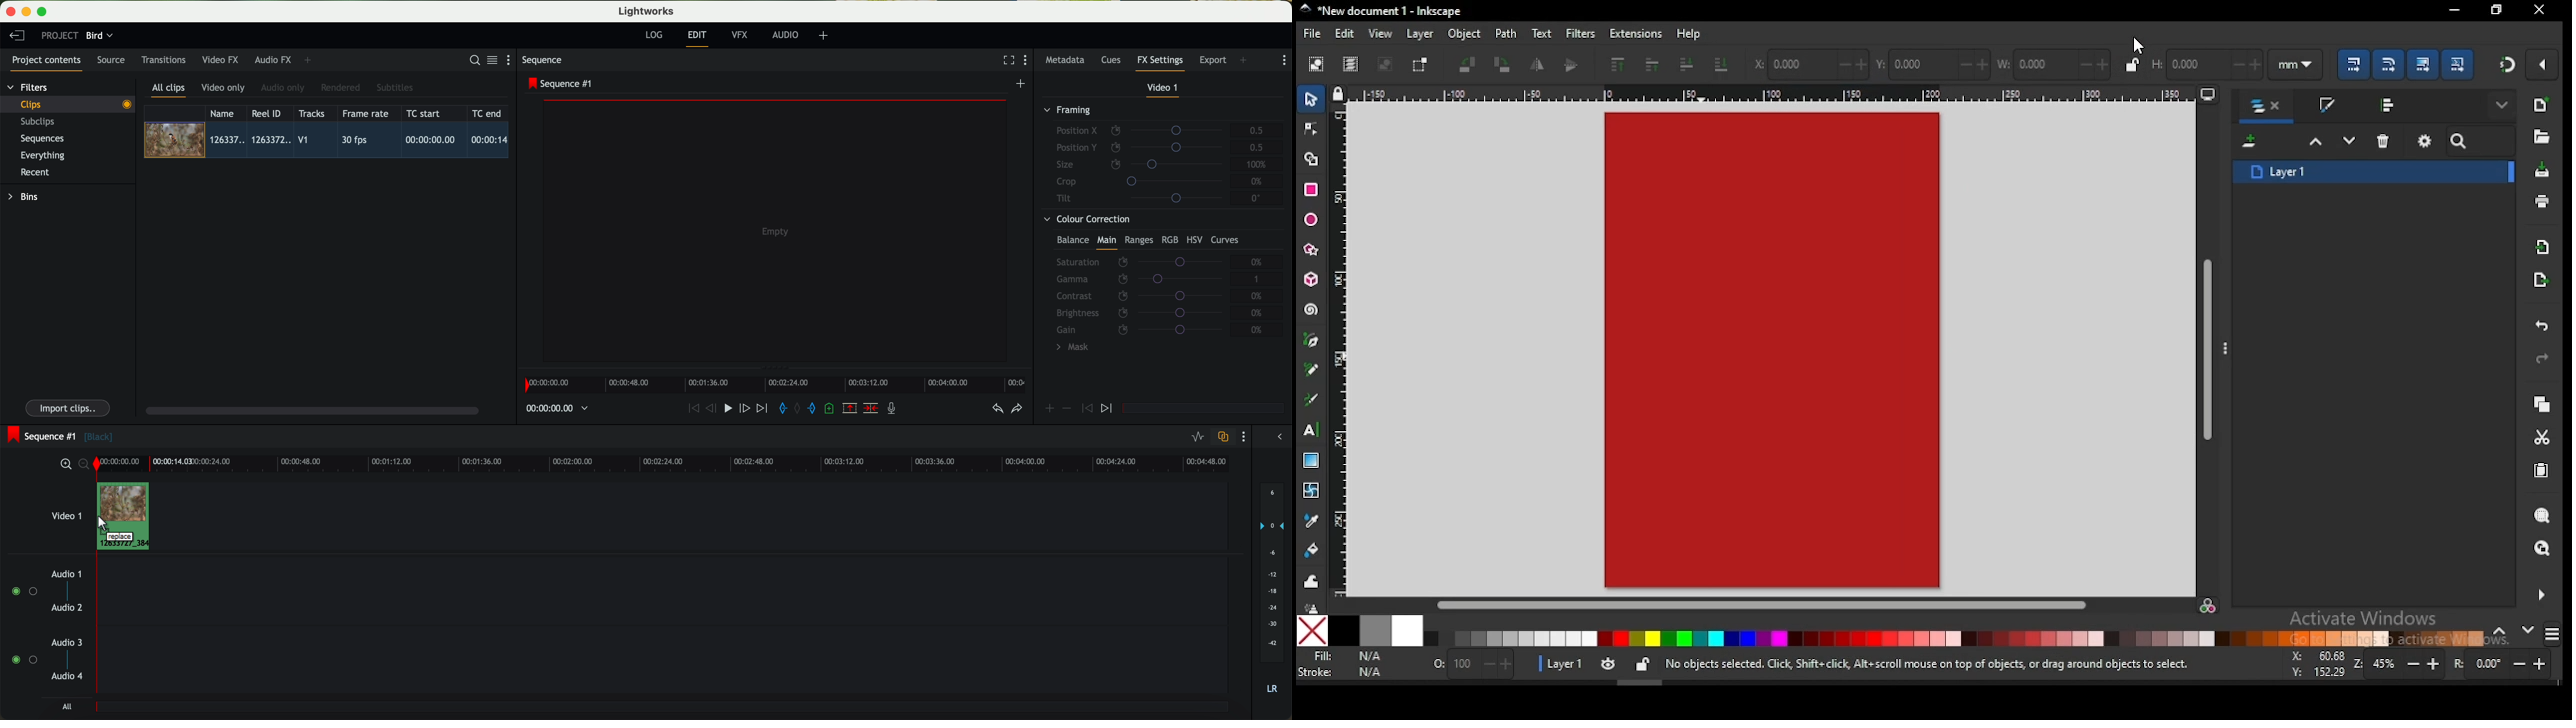  What do you see at coordinates (365, 114) in the screenshot?
I see `frame rate` at bounding box center [365, 114].